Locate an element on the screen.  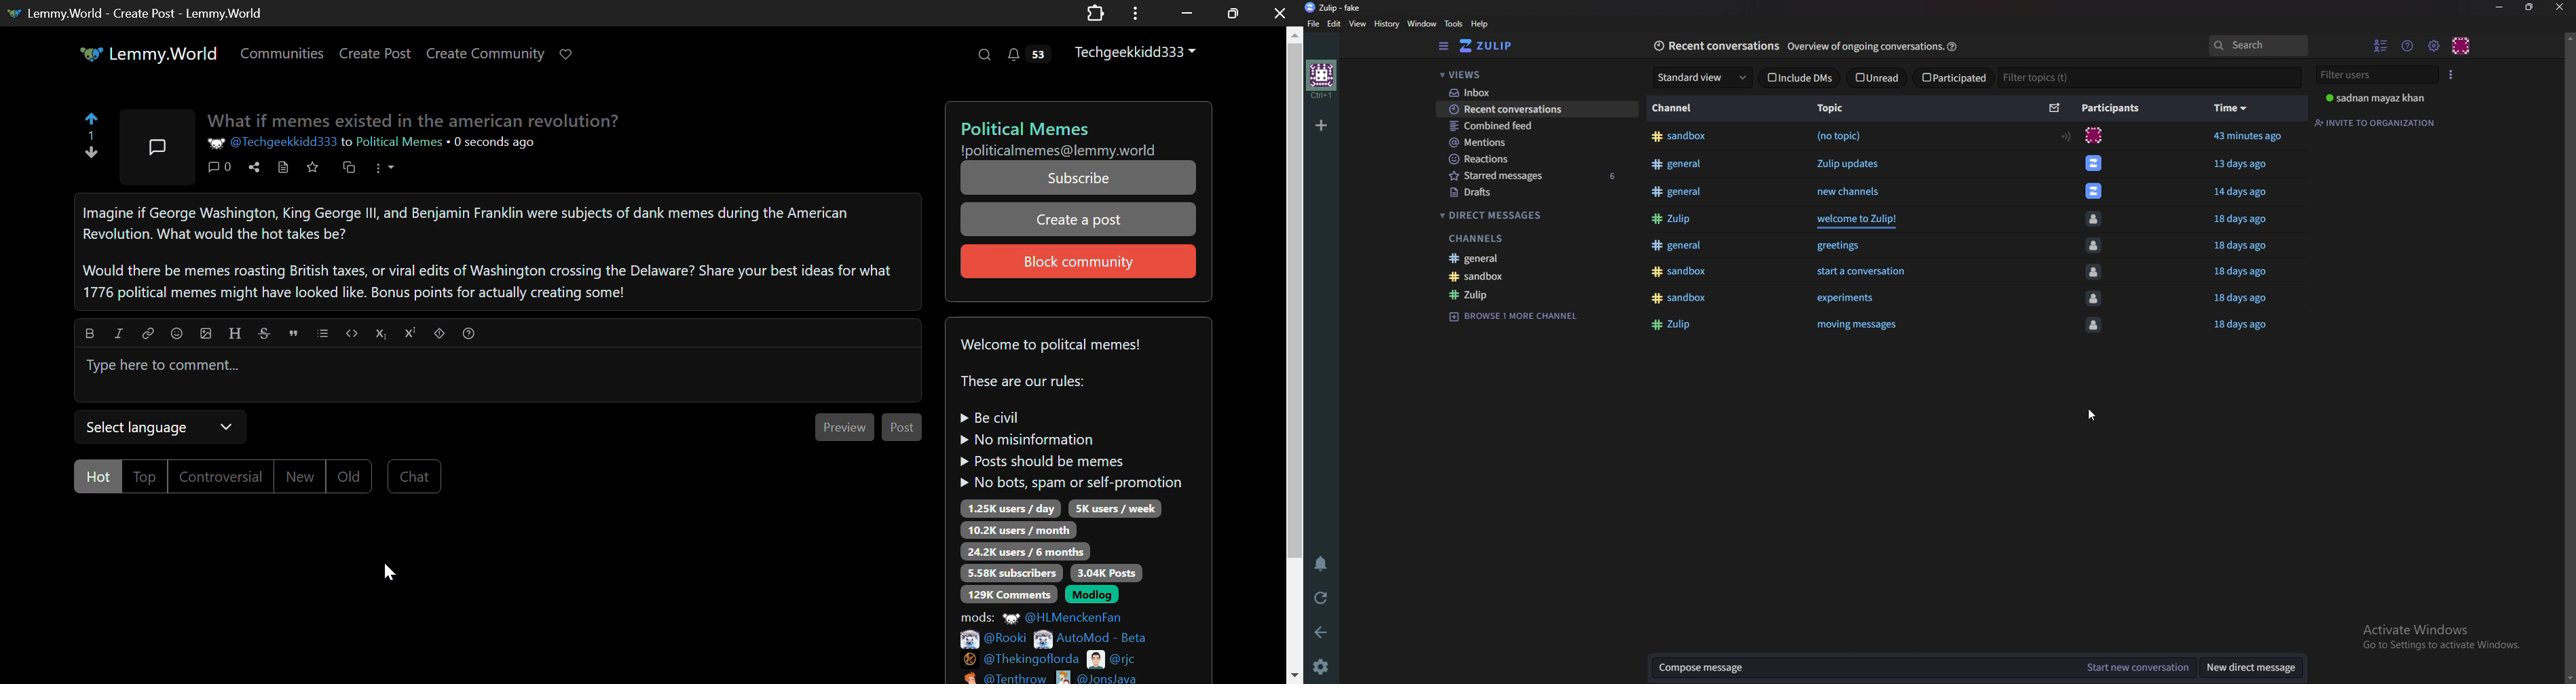
User list style is located at coordinates (2453, 74).